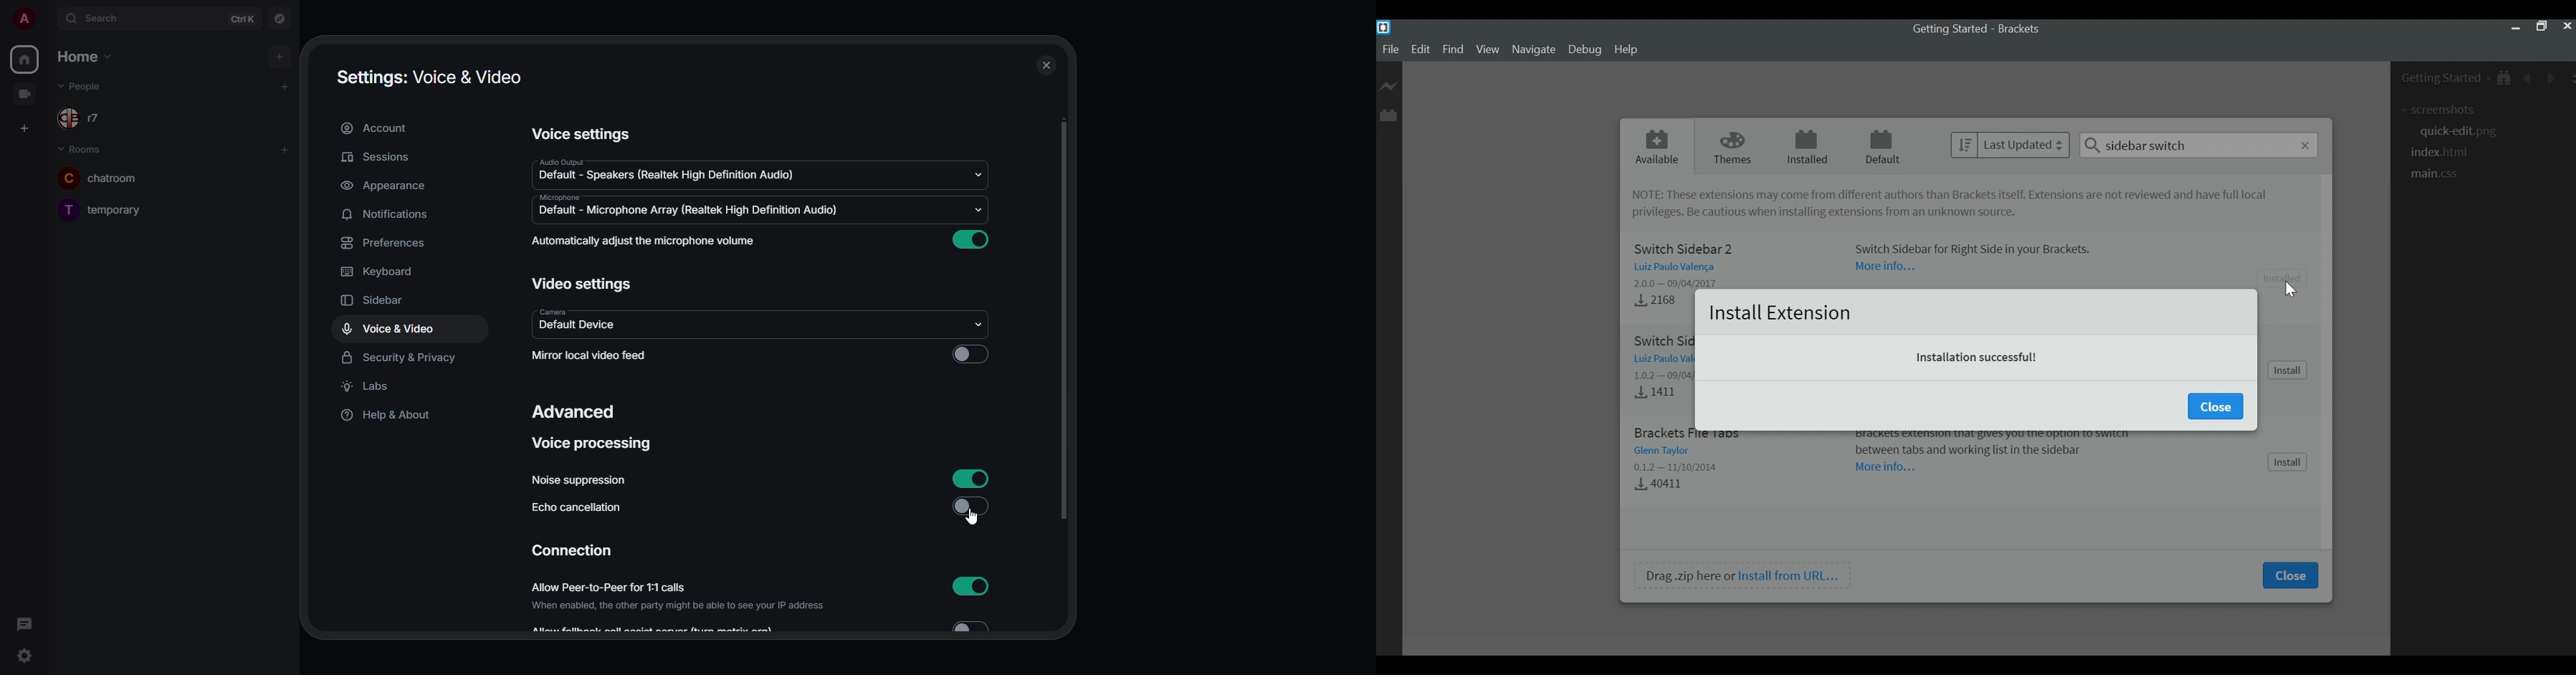  I want to click on Default, so click(1882, 146).